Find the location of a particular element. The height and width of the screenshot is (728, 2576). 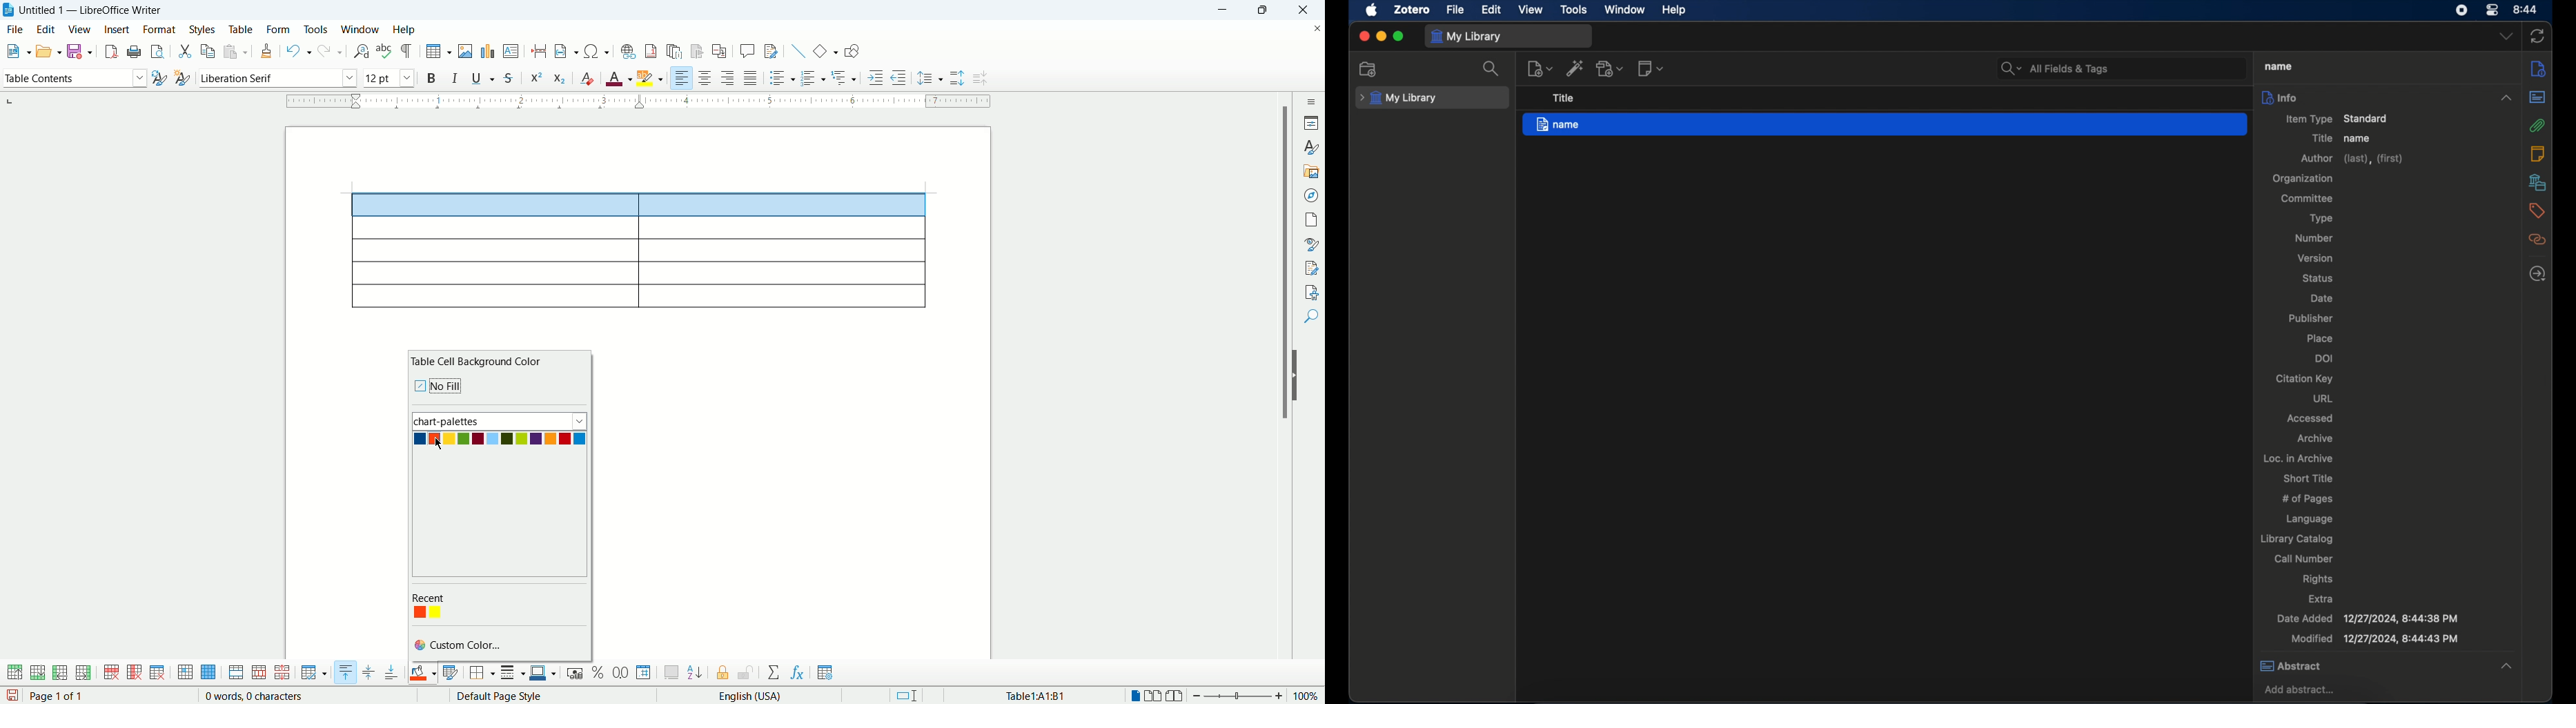

english is located at coordinates (781, 696).